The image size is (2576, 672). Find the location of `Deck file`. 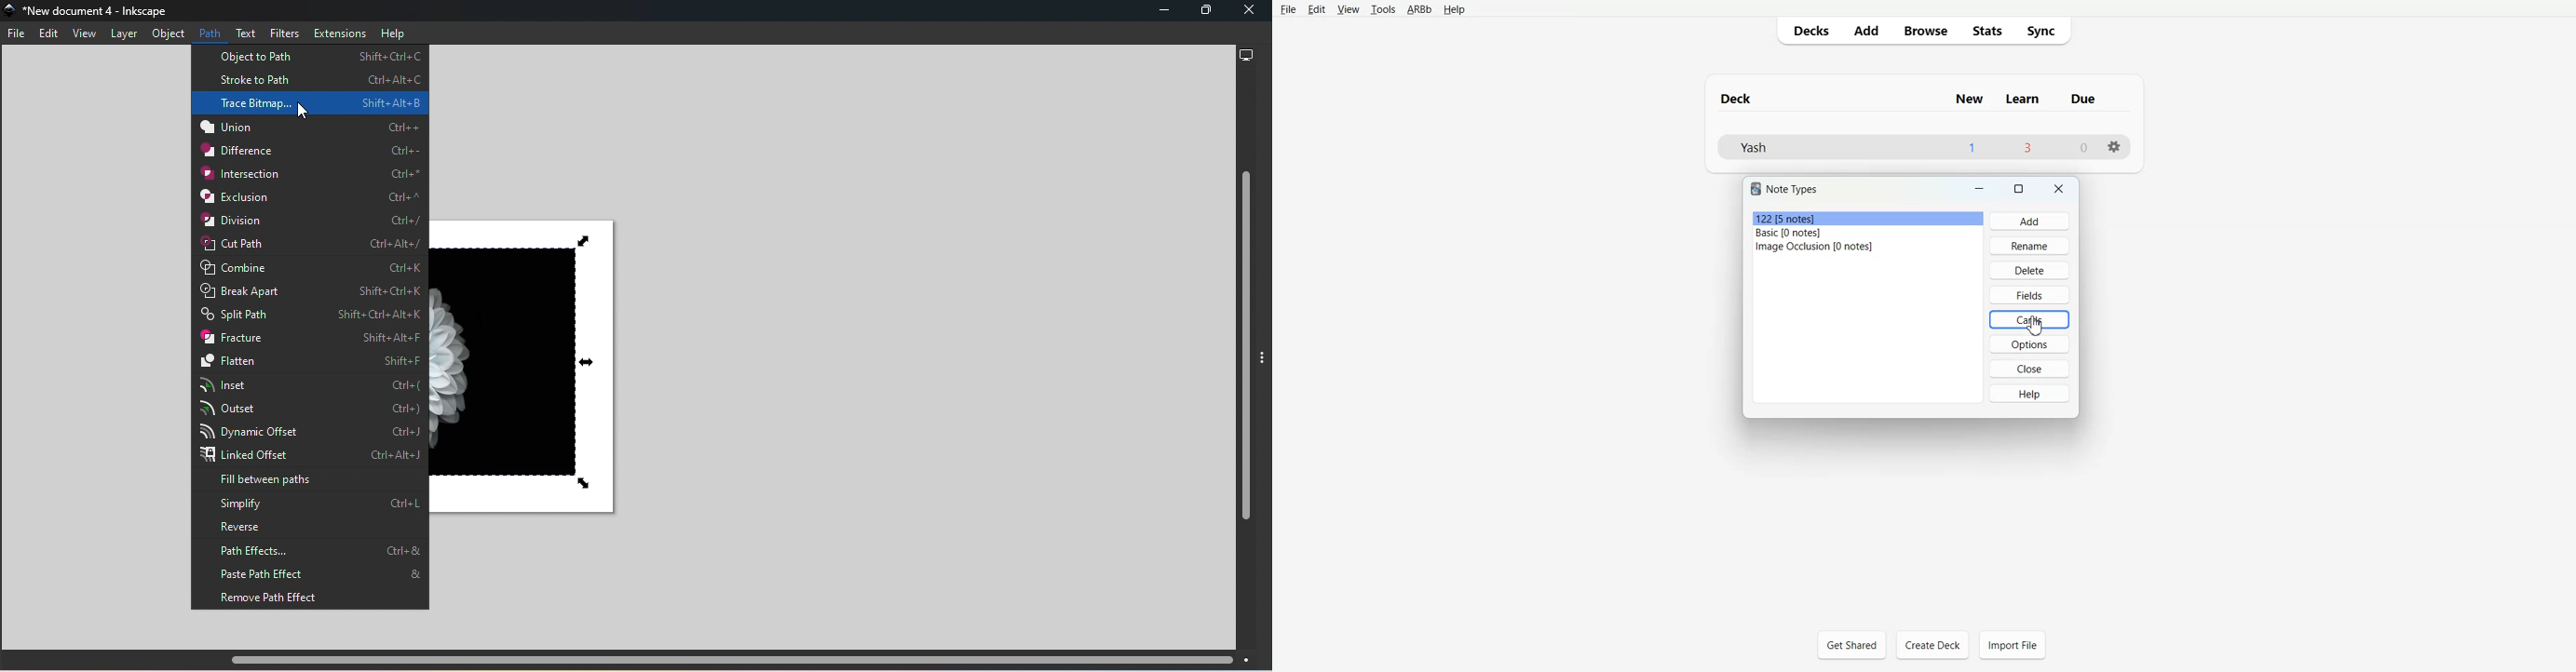

Deck file is located at coordinates (1923, 147).